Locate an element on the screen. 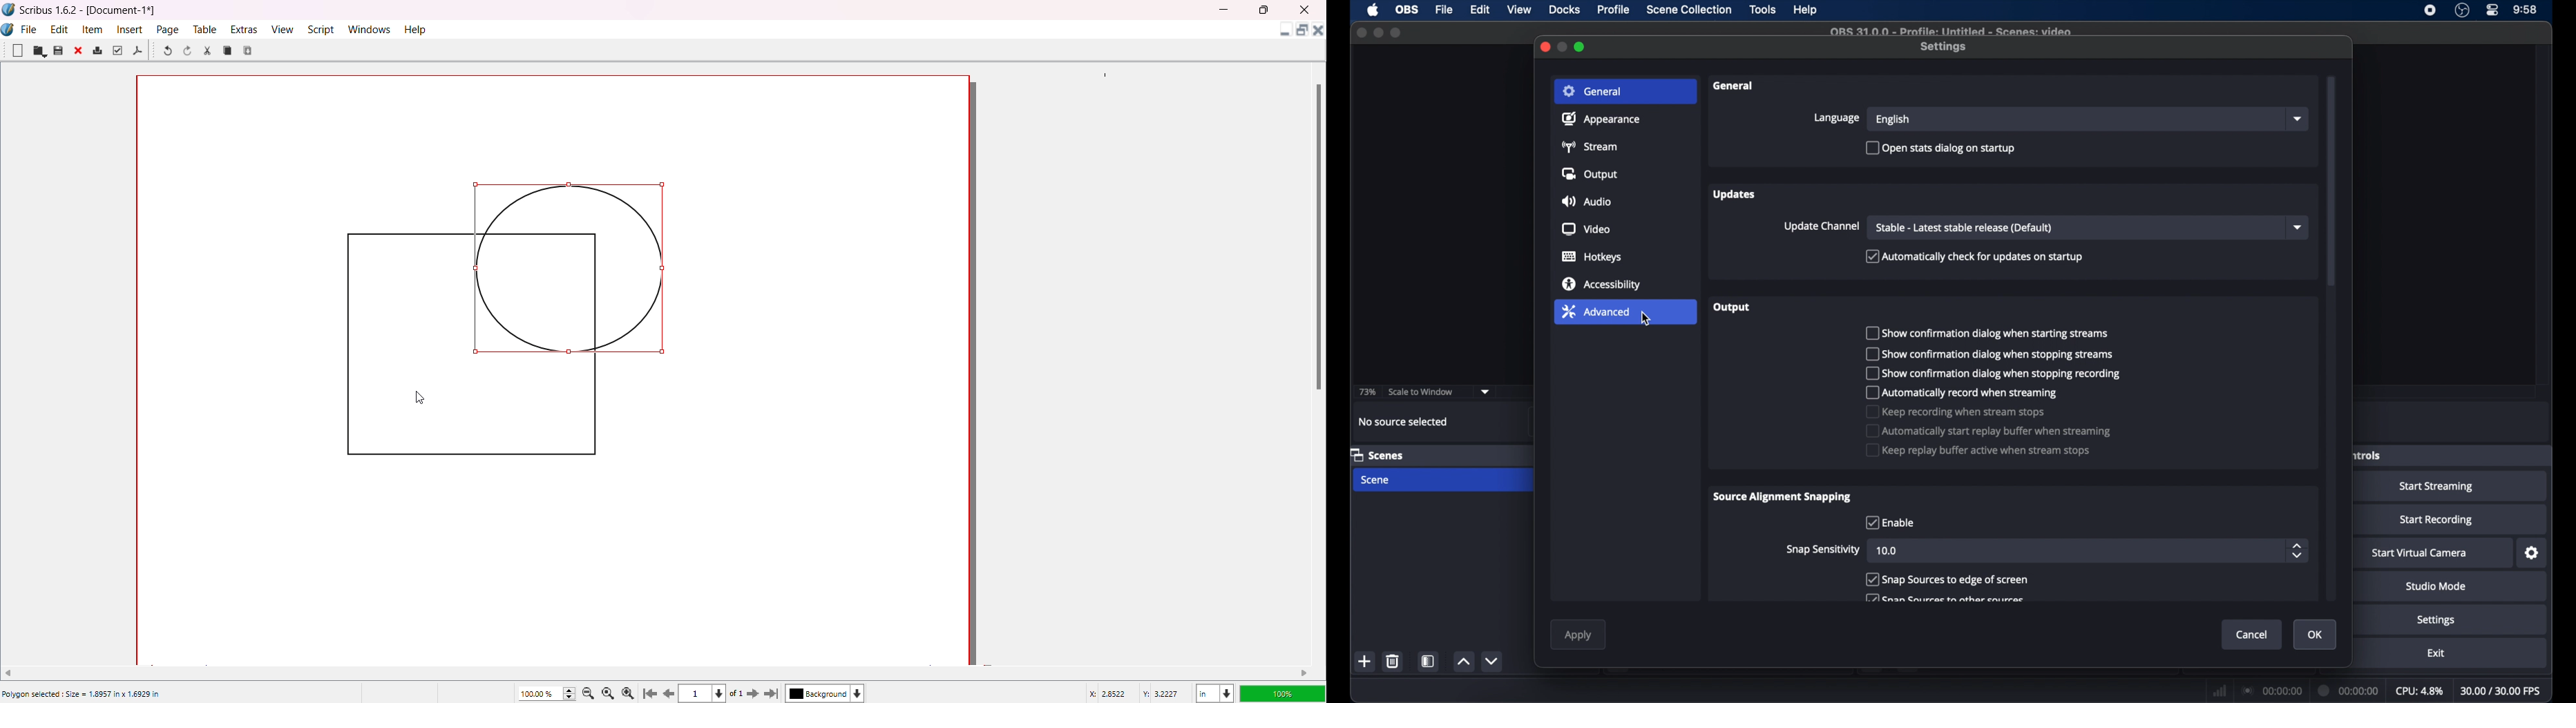 This screenshot has width=2576, height=728. scale to window is located at coordinates (1421, 391).